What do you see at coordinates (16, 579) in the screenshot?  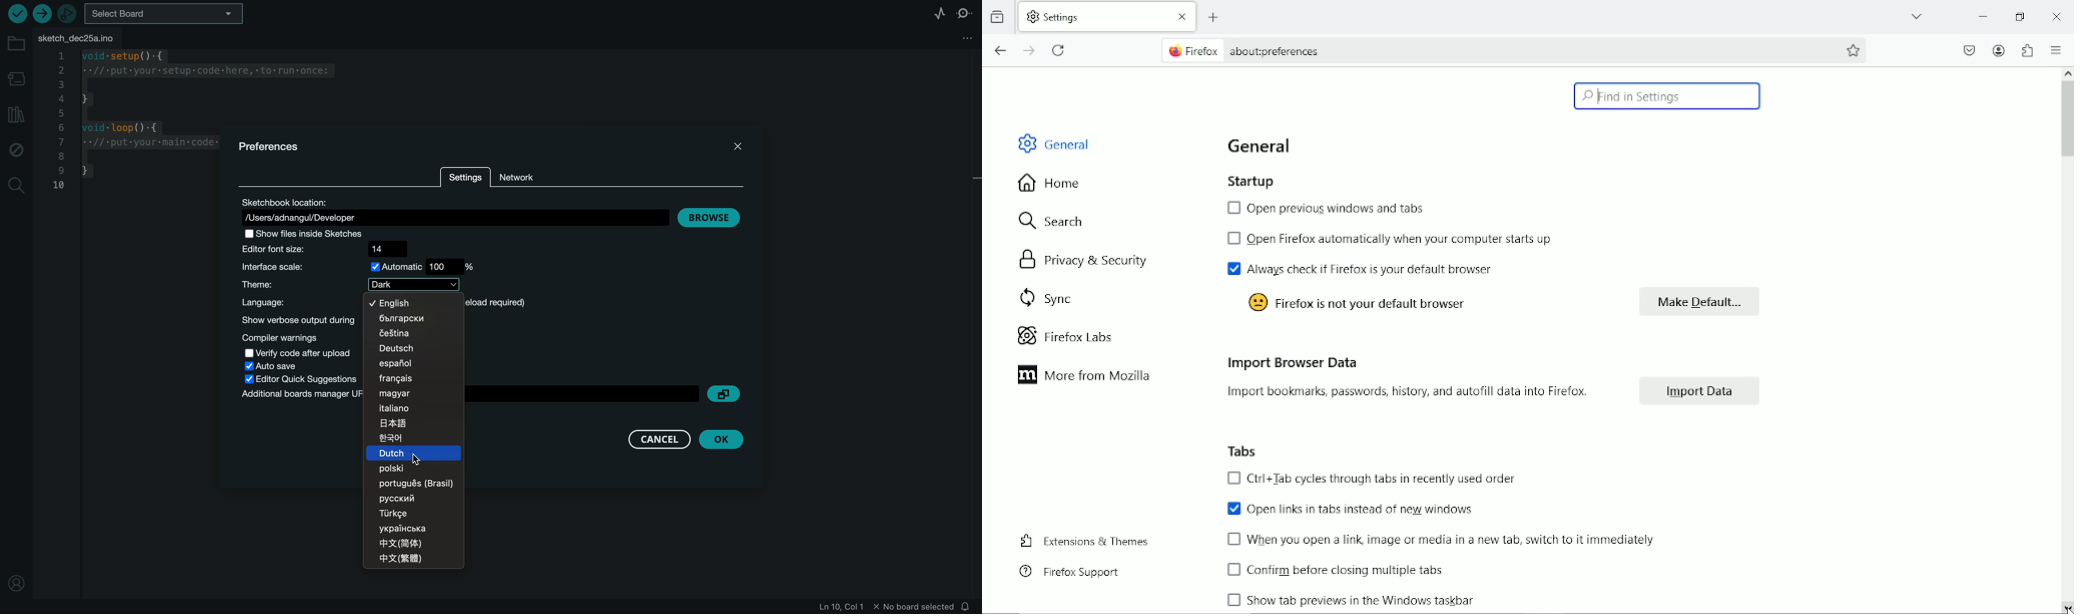 I see `profile` at bounding box center [16, 579].